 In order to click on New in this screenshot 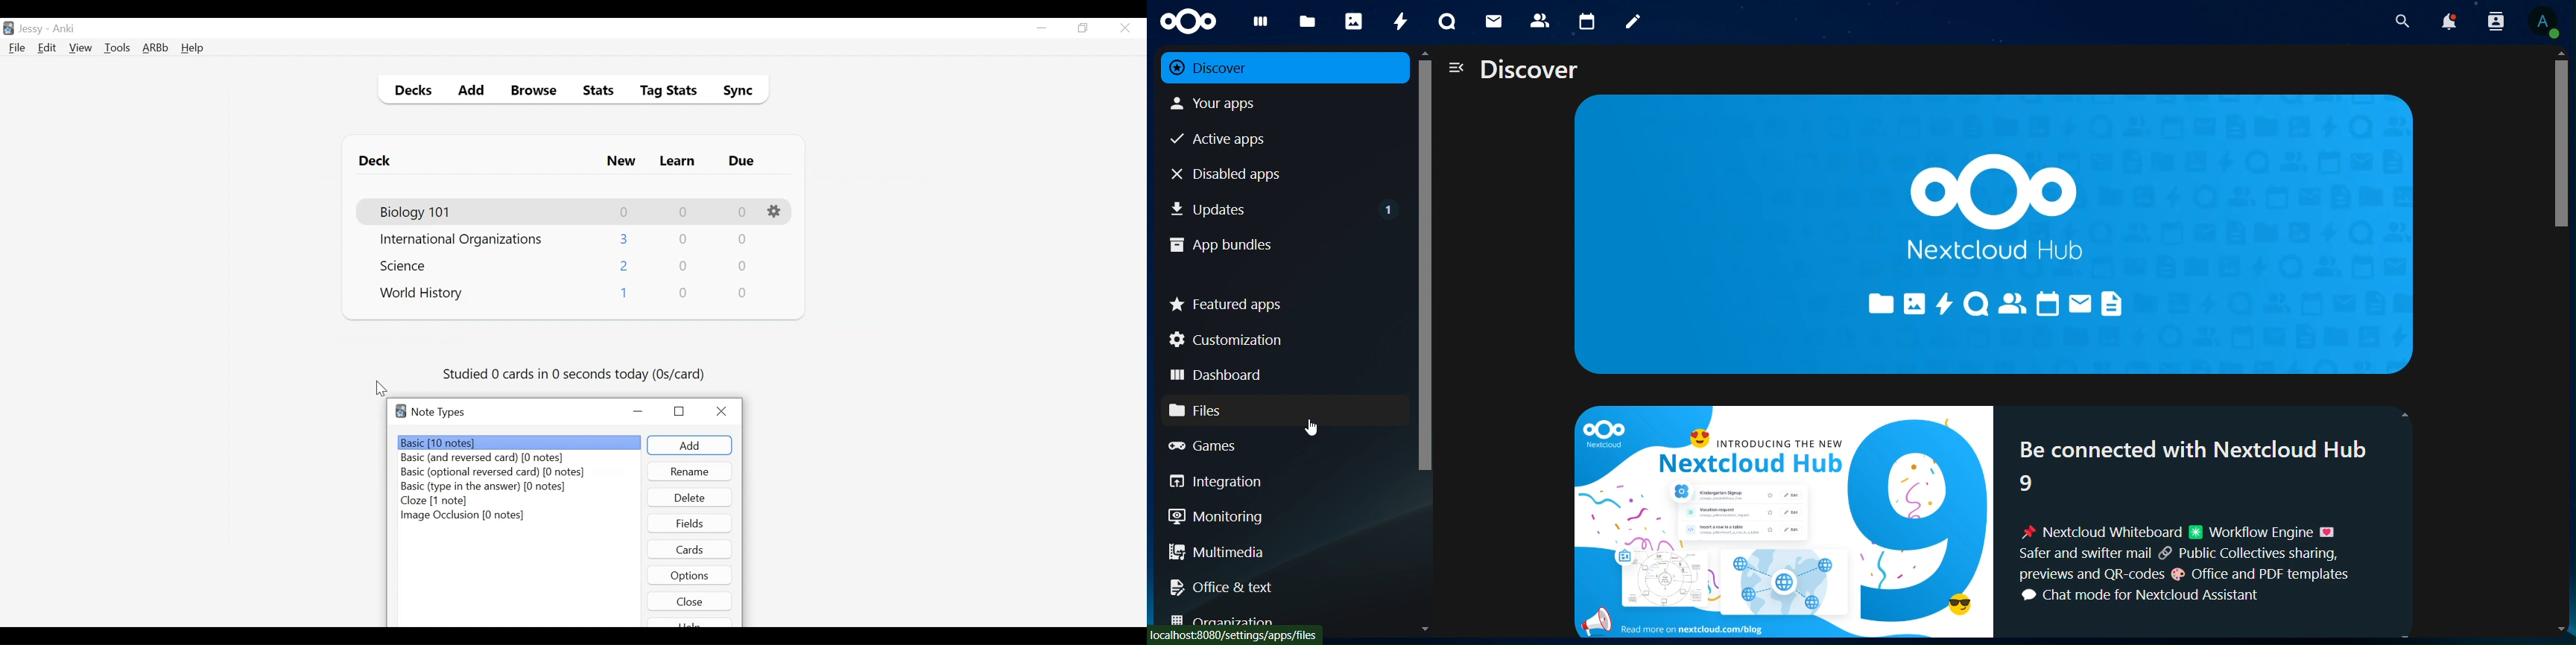, I will do `click(621, 162)`.